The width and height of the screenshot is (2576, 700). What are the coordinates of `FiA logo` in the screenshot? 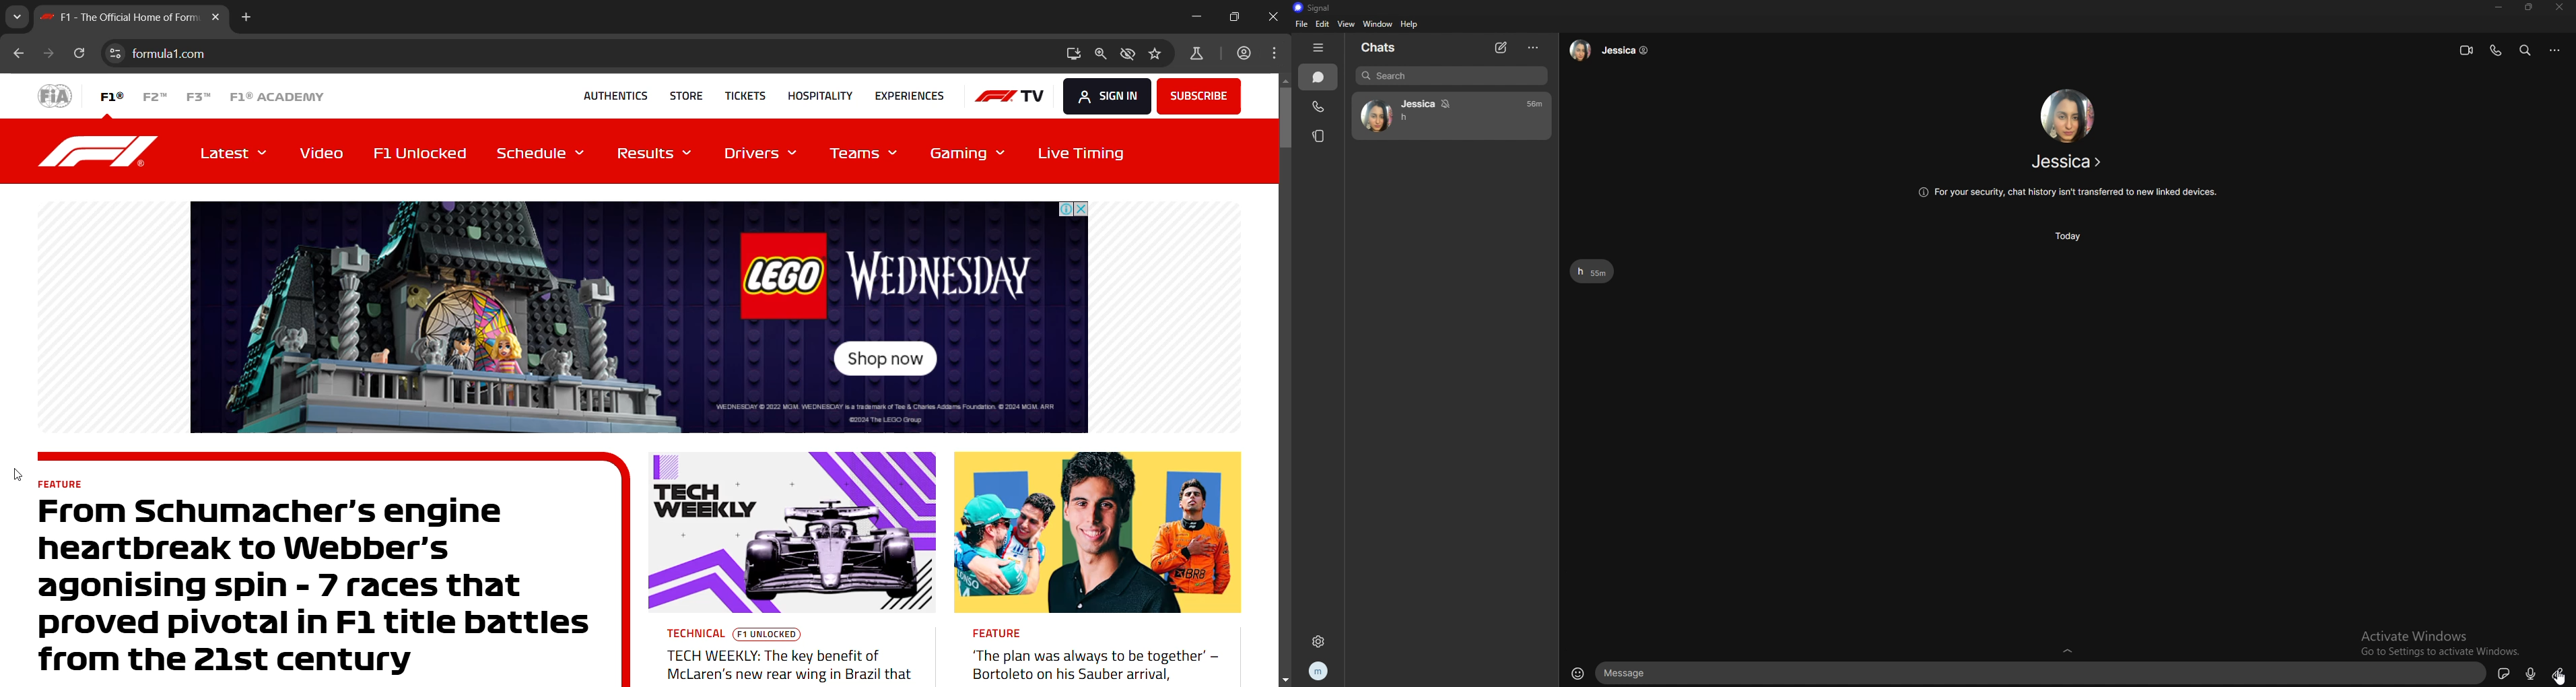 It's located at (55, 95).